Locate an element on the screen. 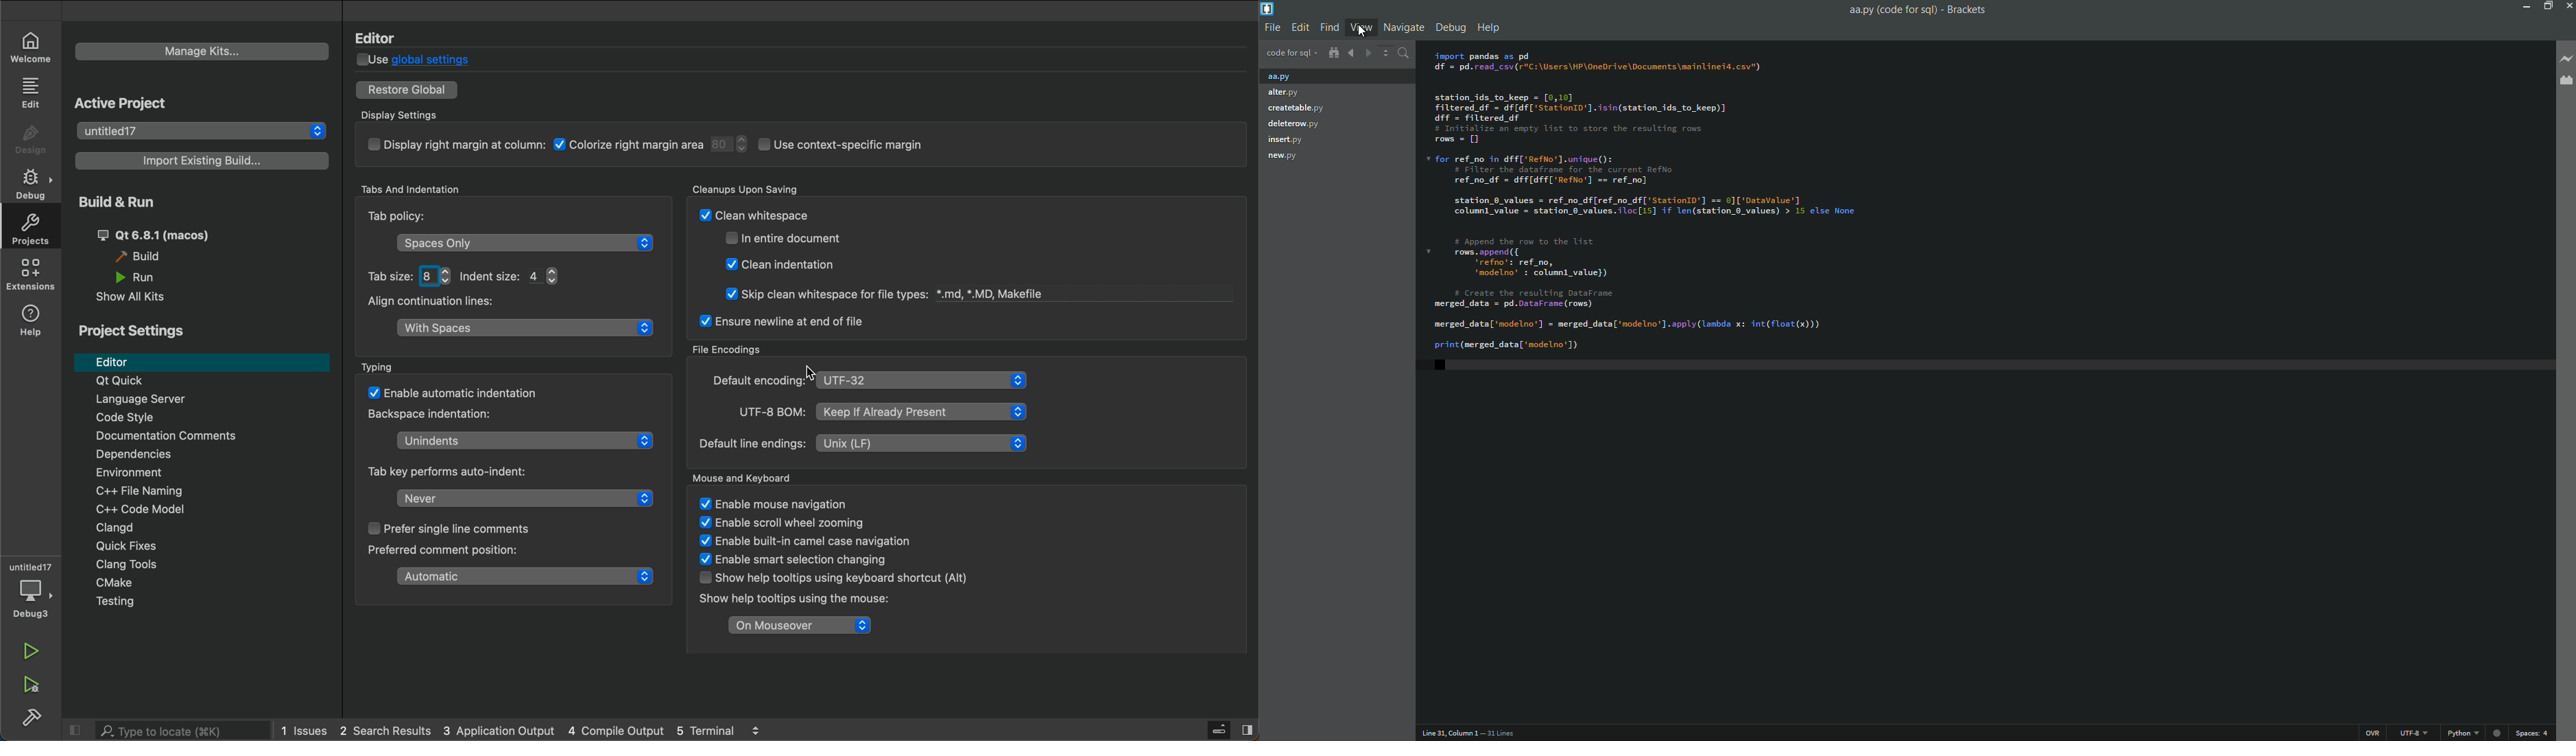 This screenshot has width=2576, height=756. Increase decrease button is located at coordinates (1387, 52).